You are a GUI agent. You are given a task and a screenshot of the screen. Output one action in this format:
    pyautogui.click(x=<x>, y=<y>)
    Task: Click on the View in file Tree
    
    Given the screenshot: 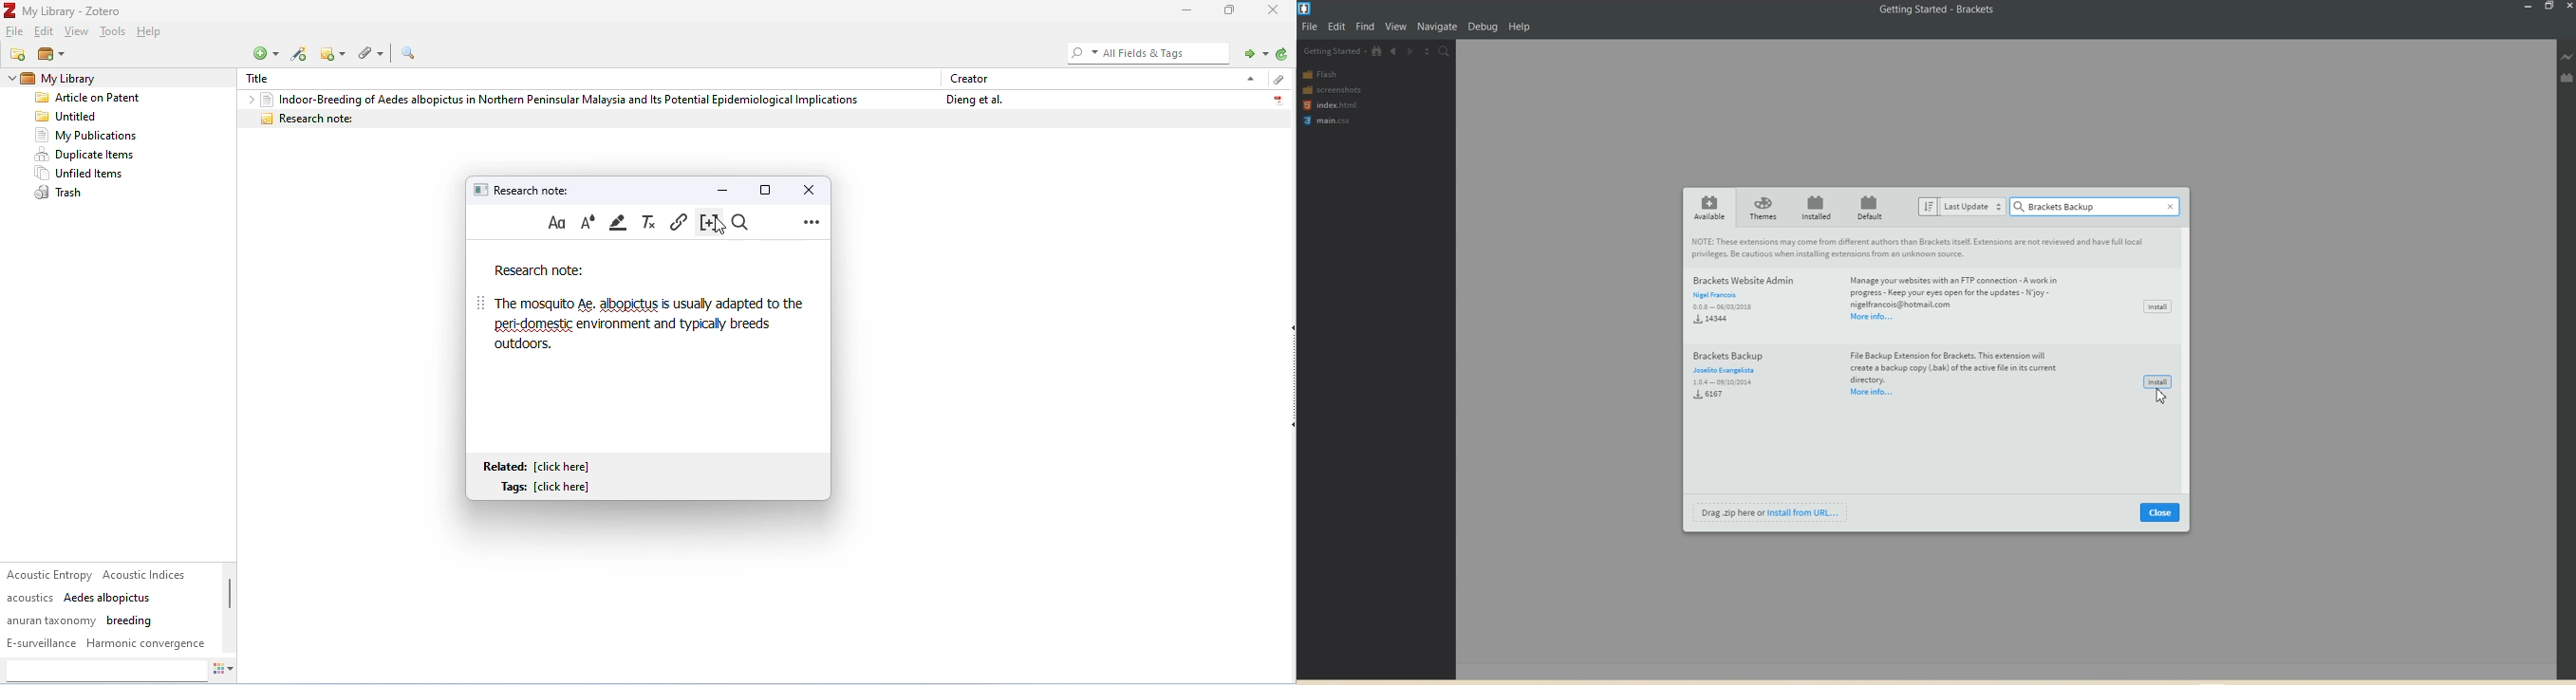 What is the action you would take?
    pyautogui.click(x=1377, y=51)
    